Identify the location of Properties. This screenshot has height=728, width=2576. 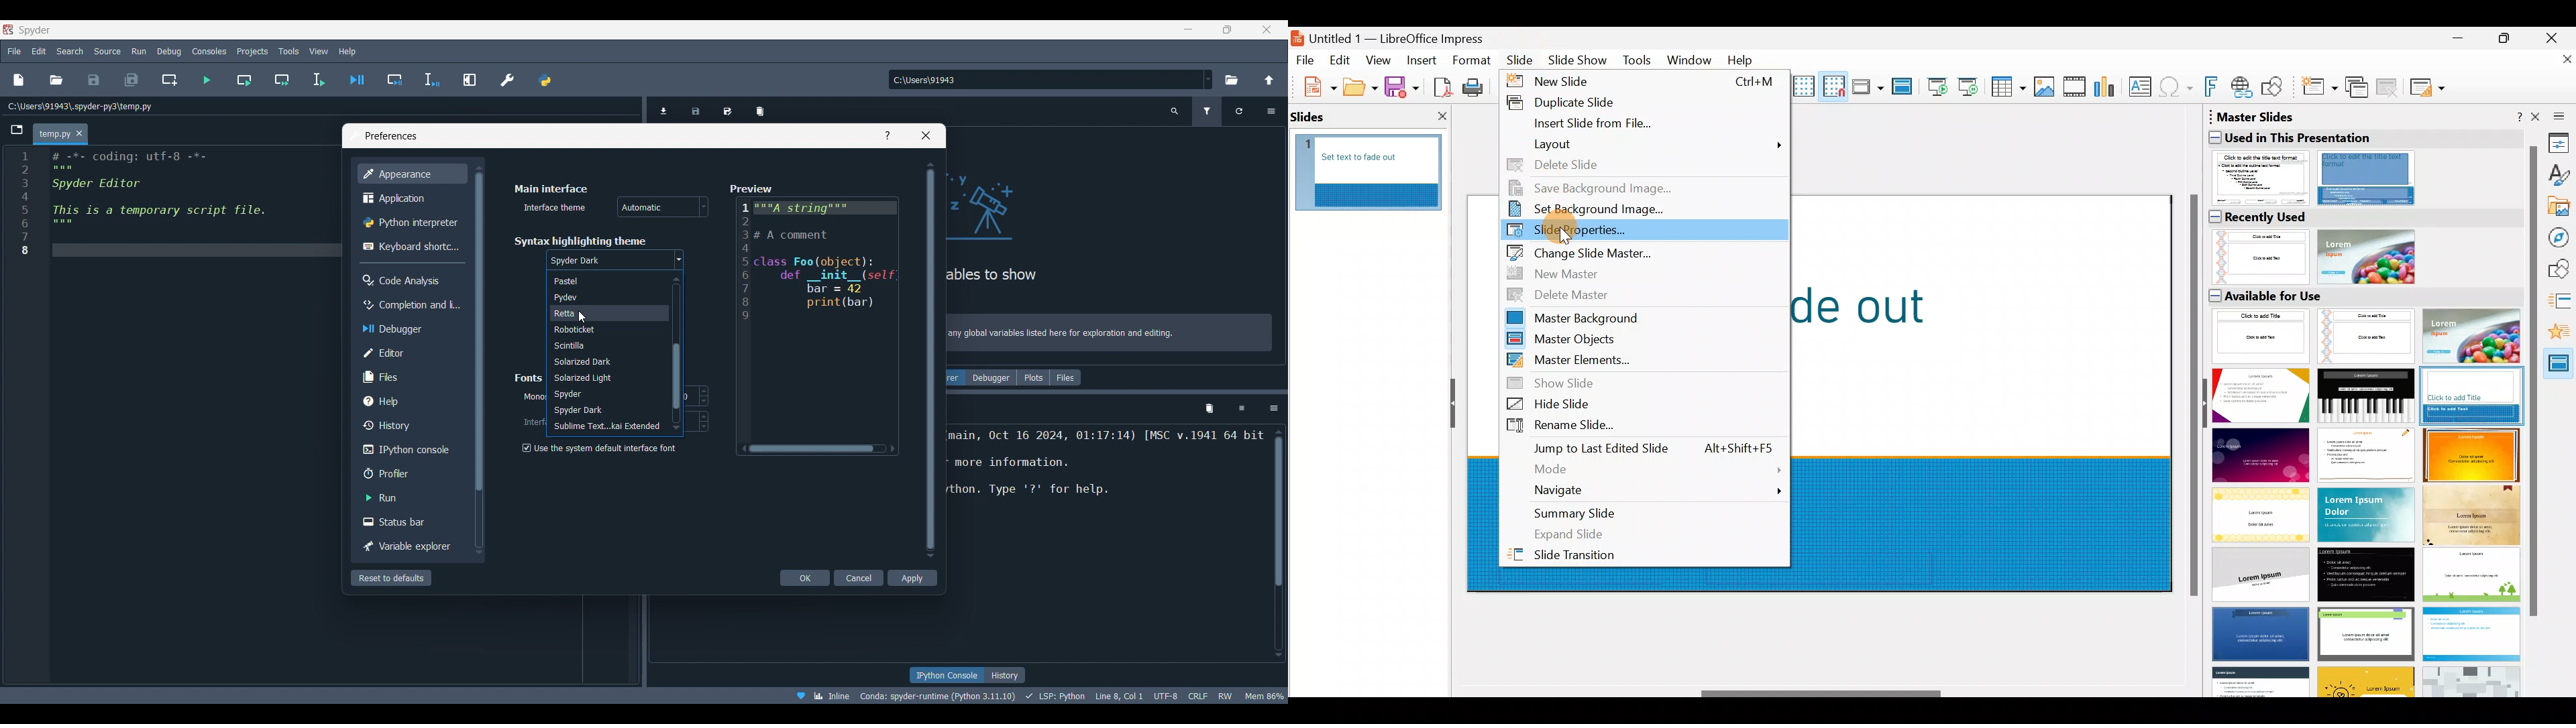
(2559, 142).